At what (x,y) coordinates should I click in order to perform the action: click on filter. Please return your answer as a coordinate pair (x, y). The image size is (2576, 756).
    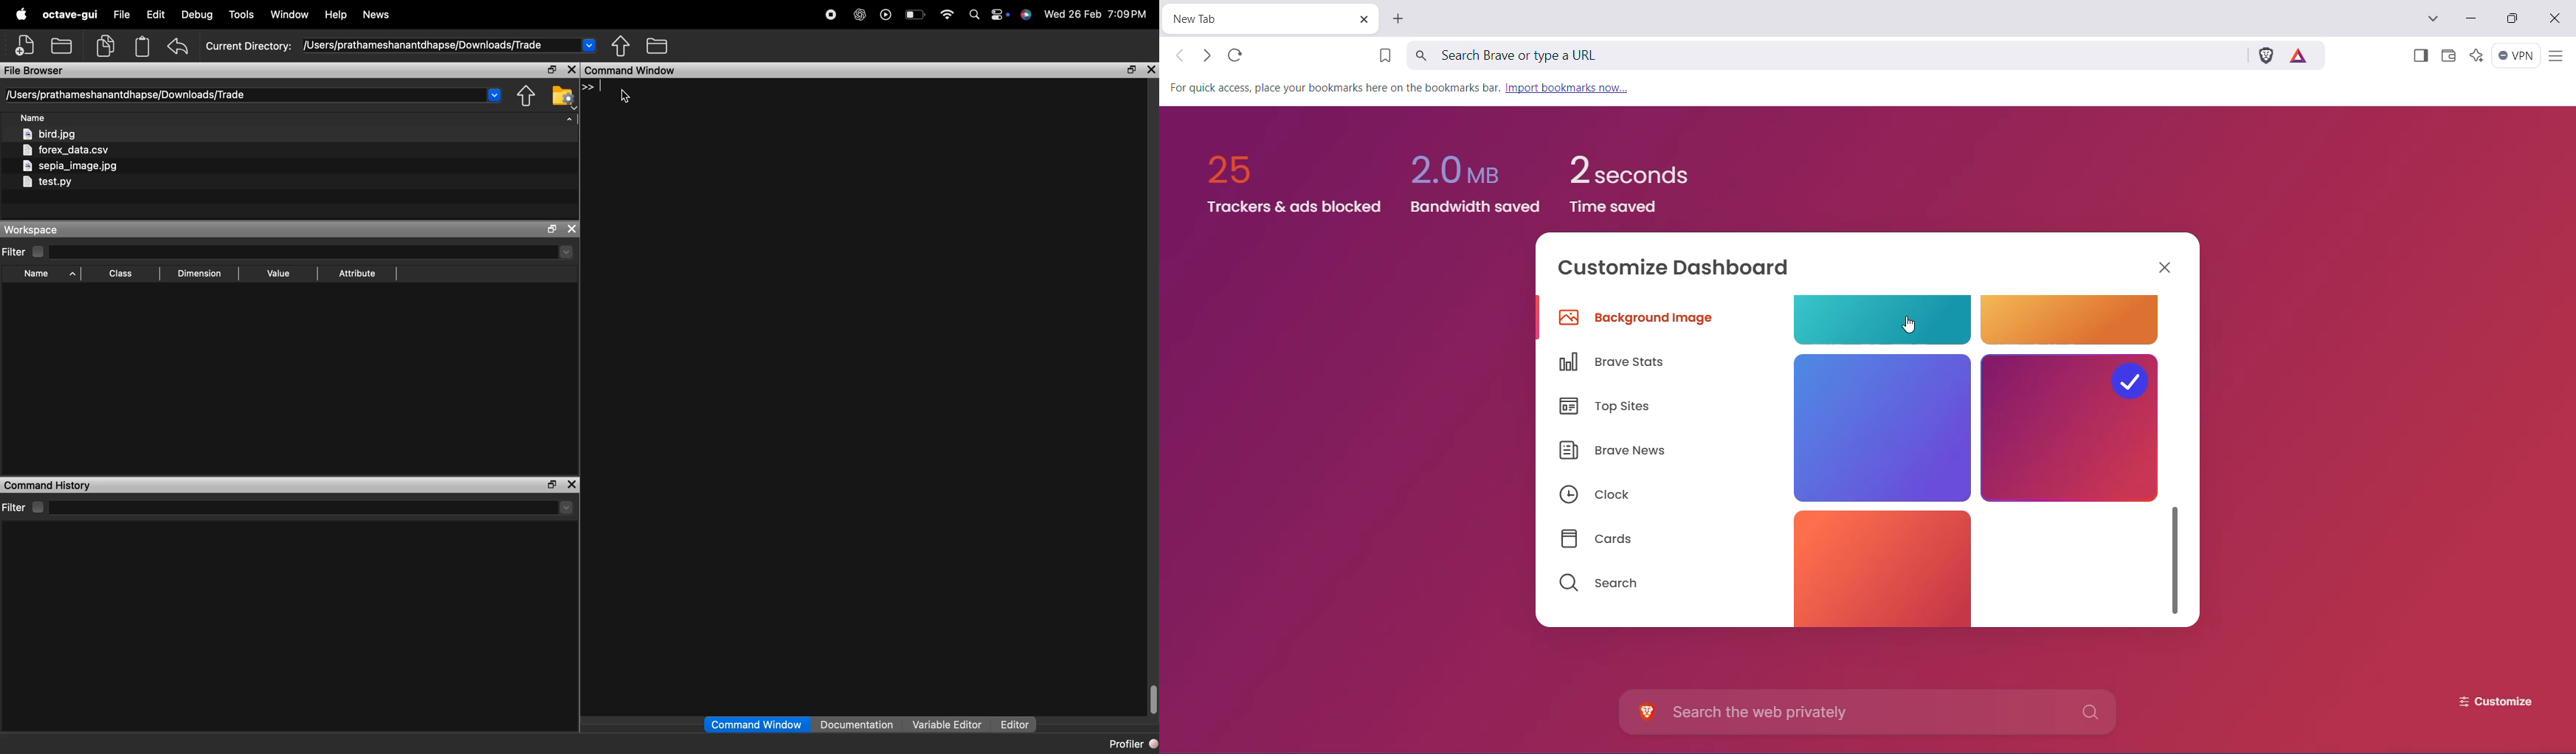
    Looking at the image, I should click on (26, 507).